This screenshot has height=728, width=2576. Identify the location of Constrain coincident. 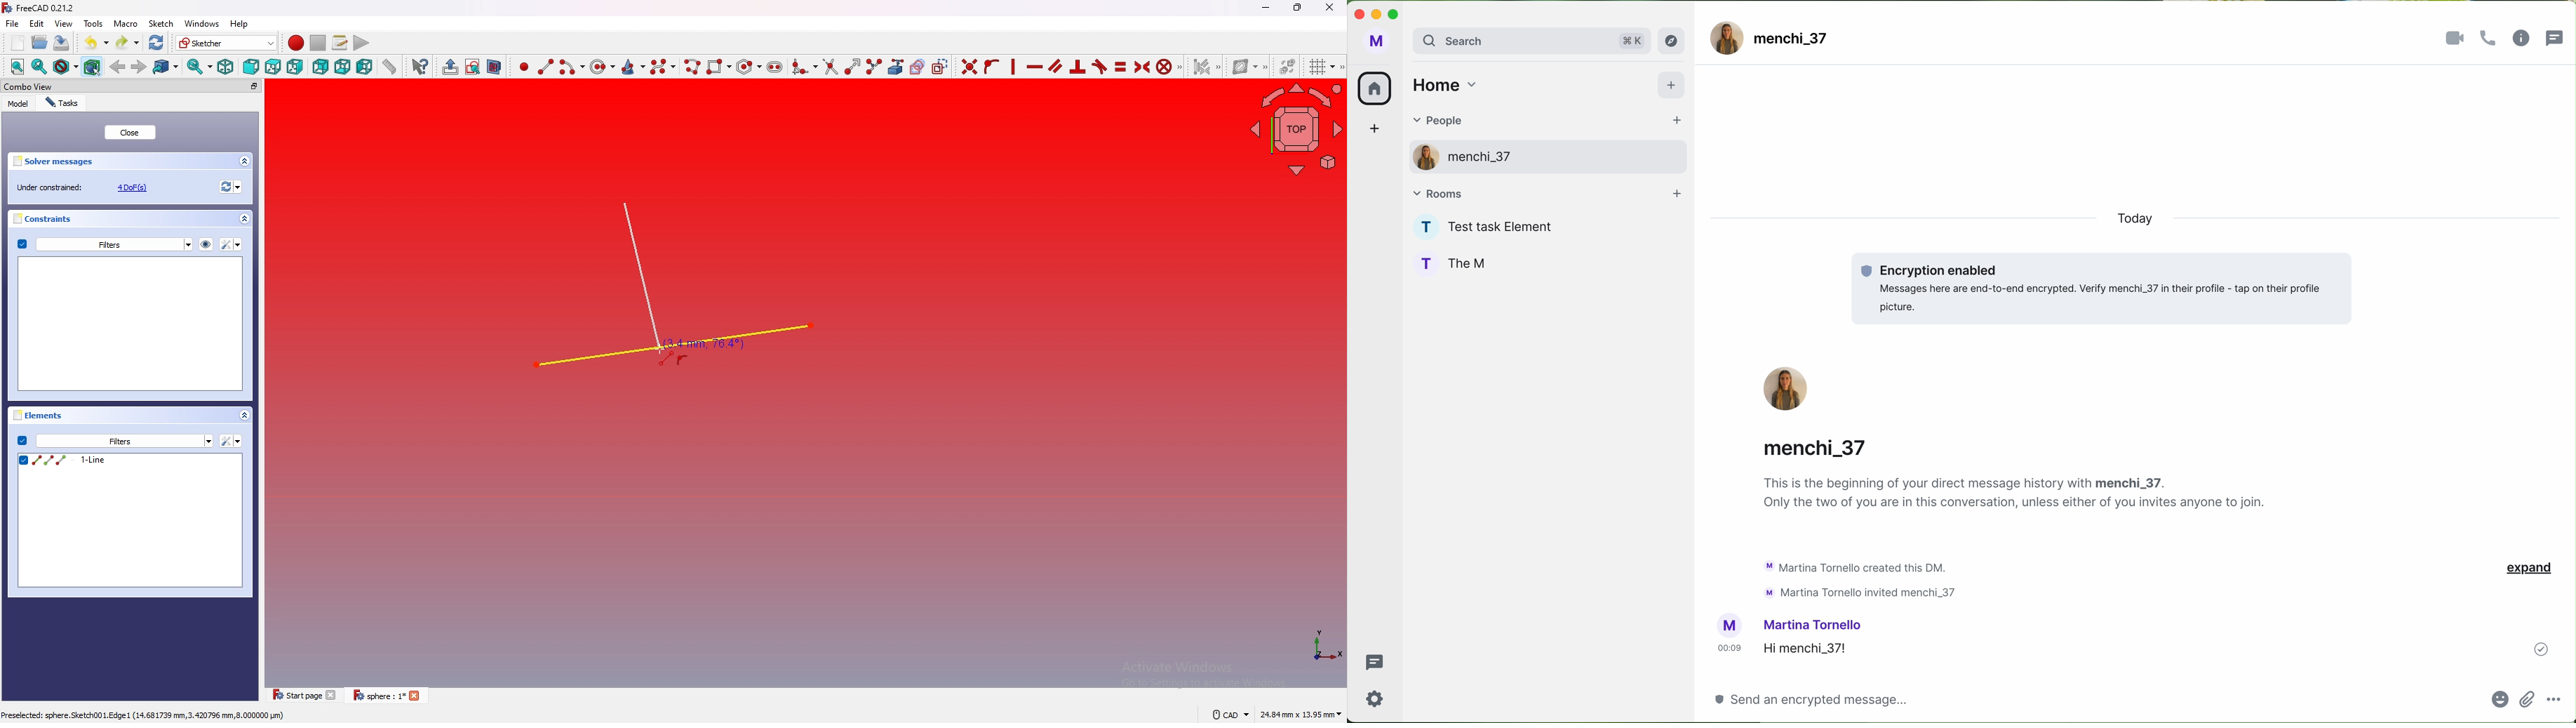
(967, 66).